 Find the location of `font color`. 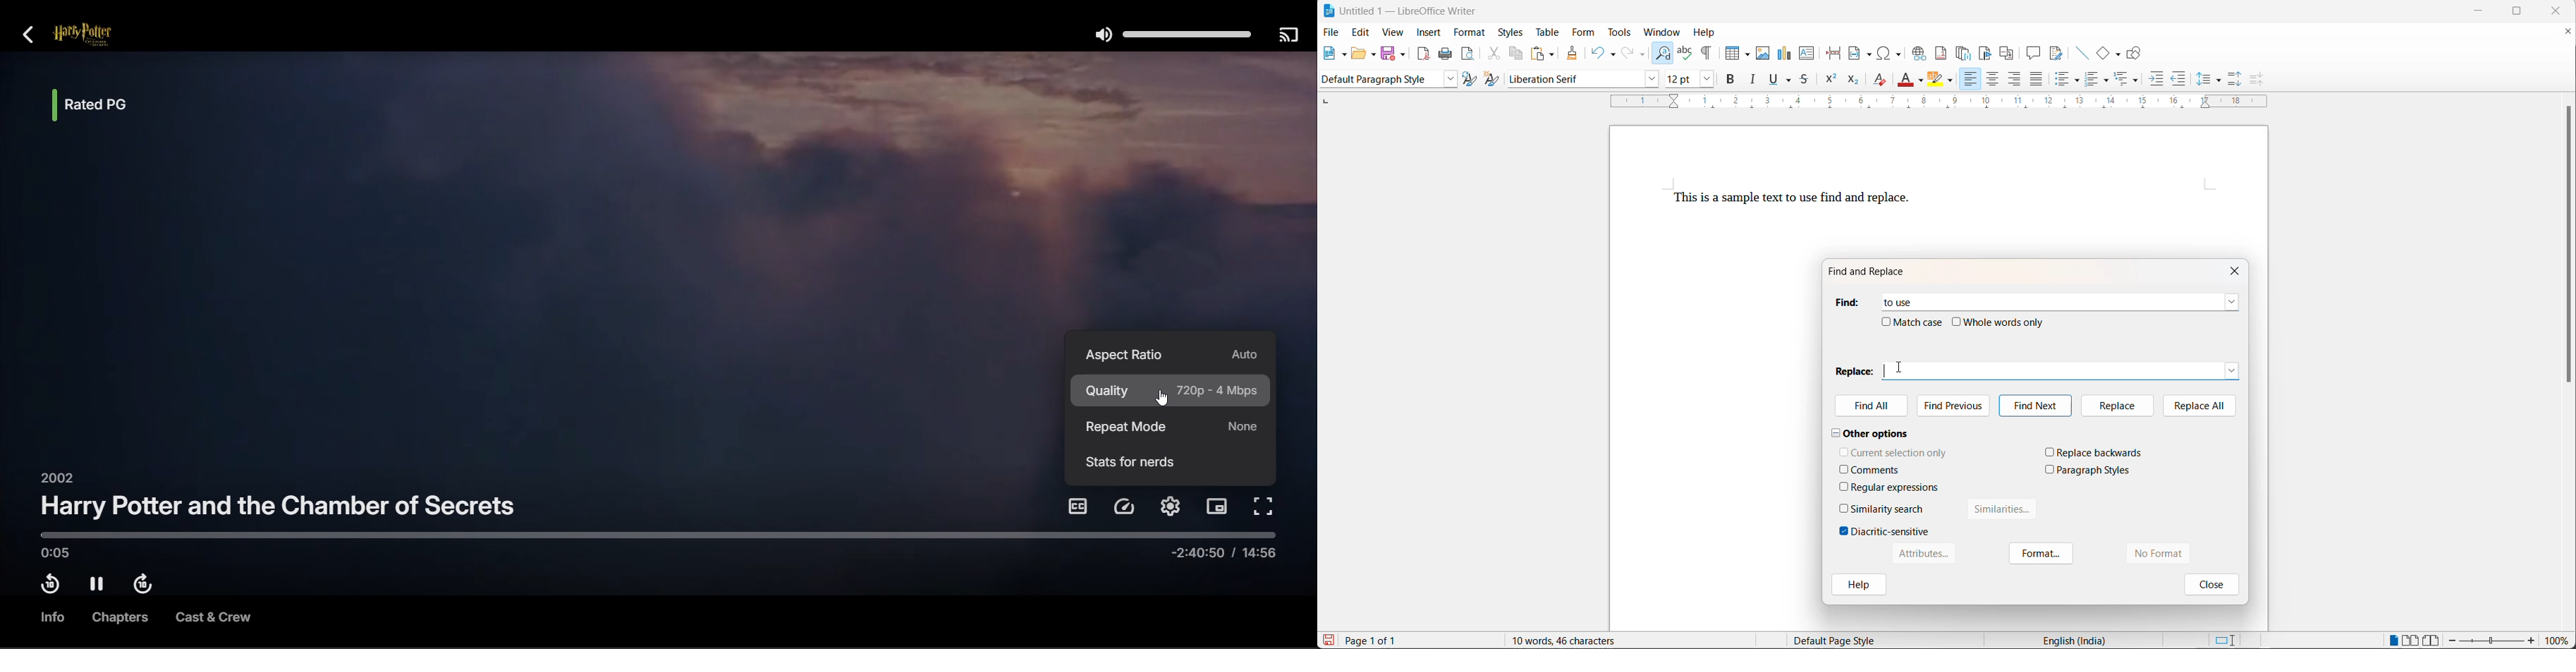

font color is located at coordinates (1906, 79).